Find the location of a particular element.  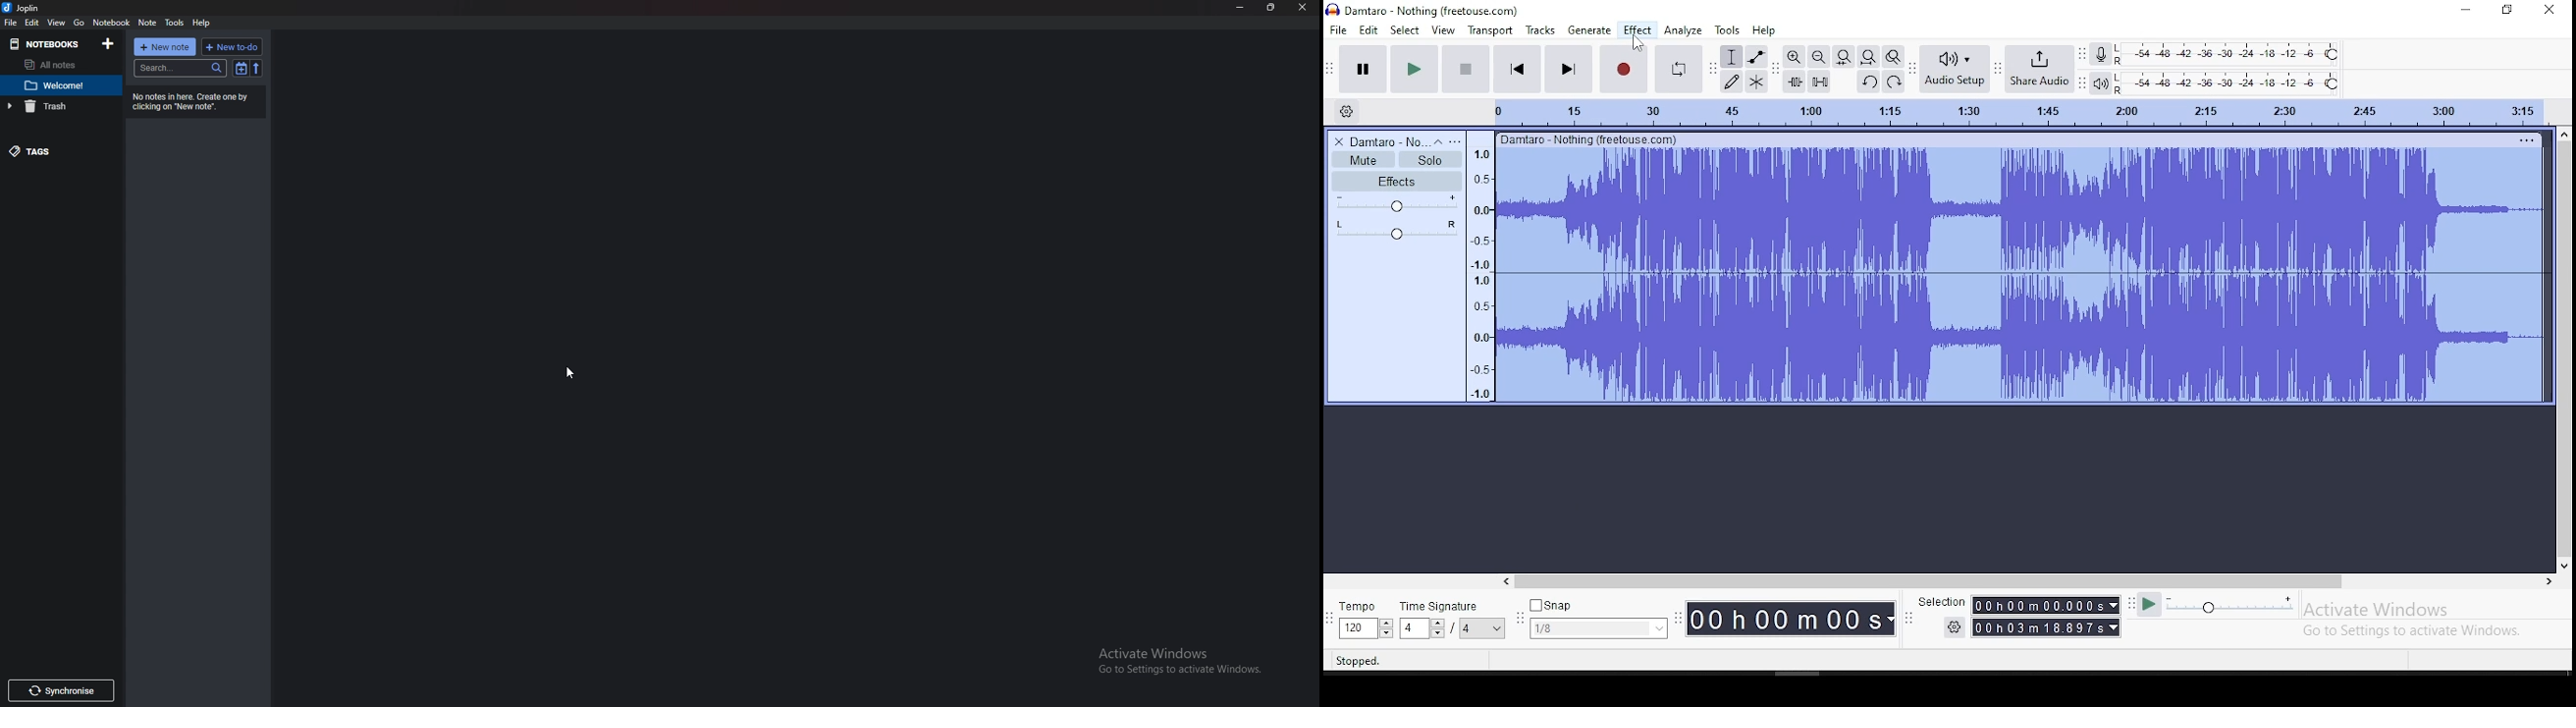

scroll bar is located at coordinates (2562, 350).